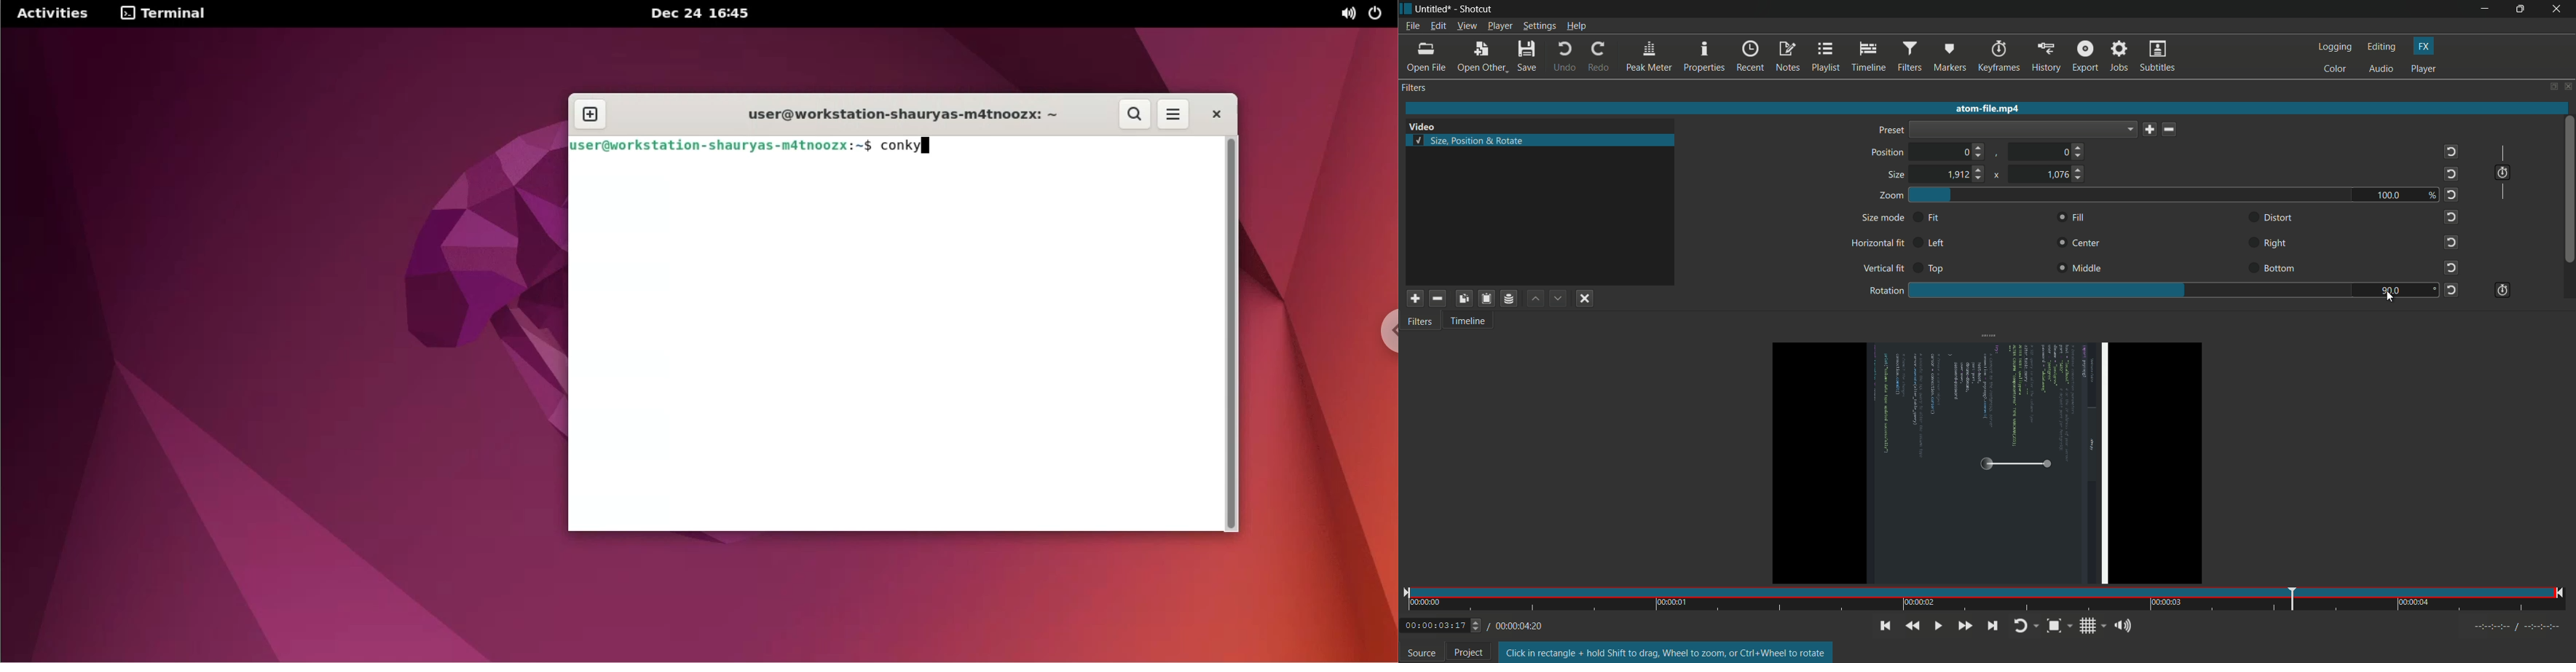 The width and height of the screenshot is (2576, 672). What do you see at coordinates (2391, 290) in the screenshot?
I see `90.0` at bounding box center [2391, 290].